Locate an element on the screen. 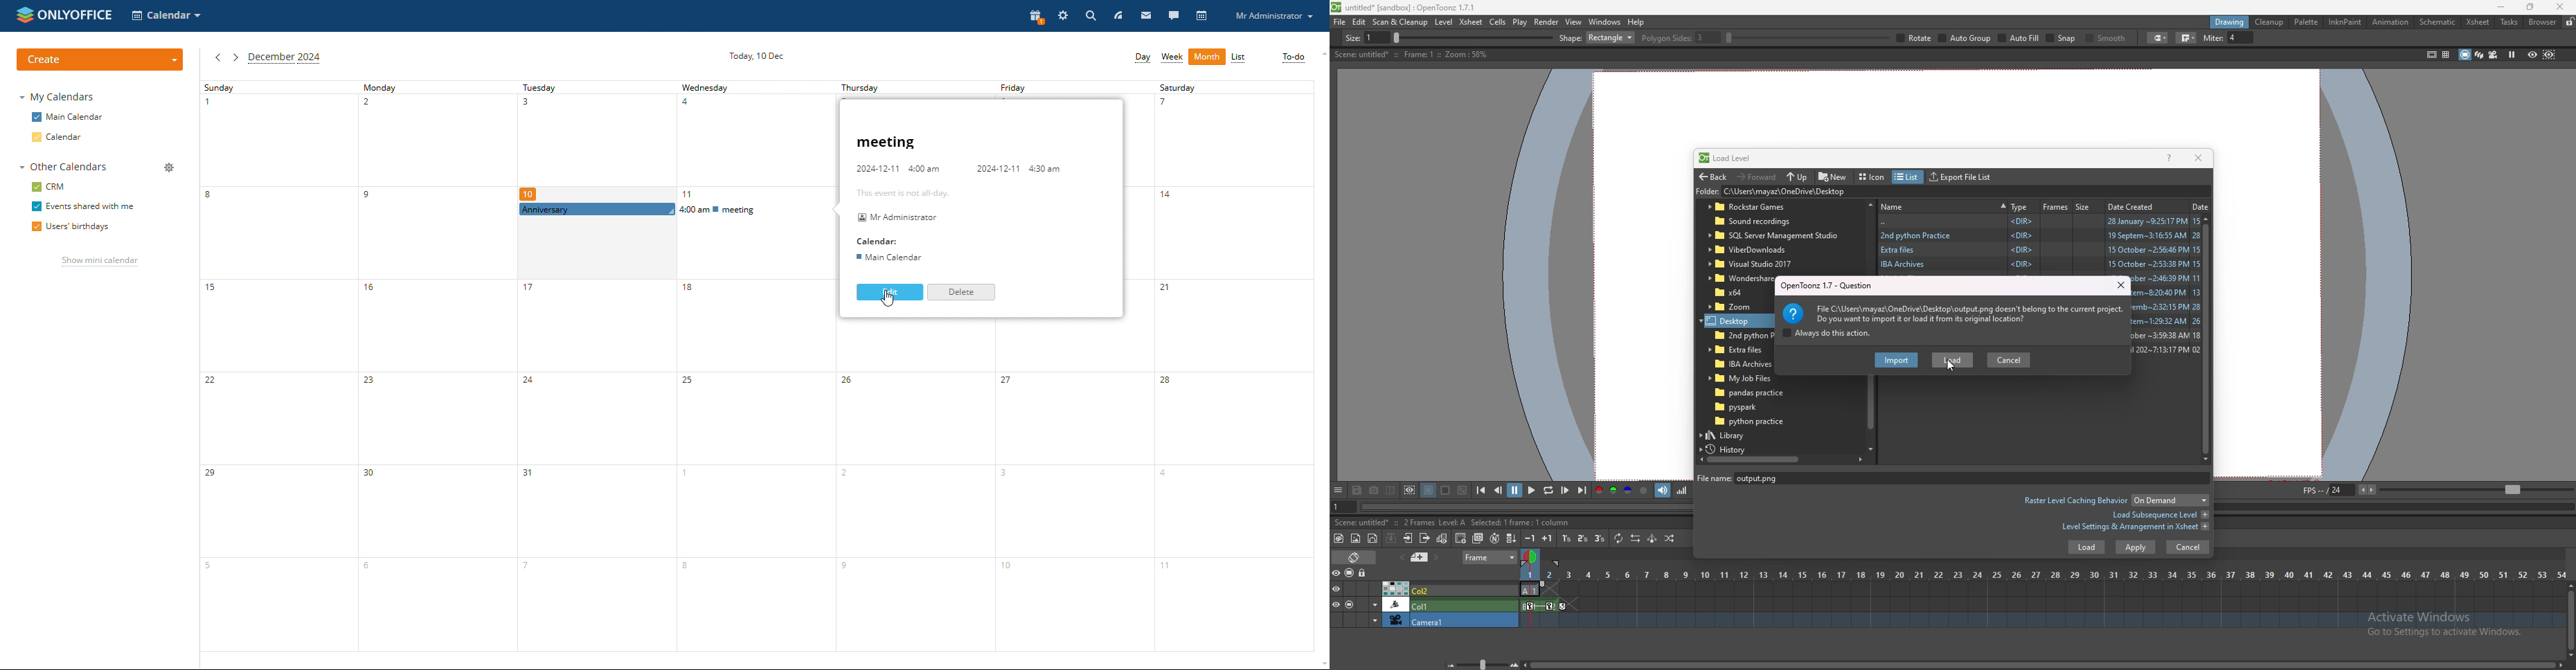 This screenshot has width=2576, height=672. settings is located at coordinates (1063, 17).